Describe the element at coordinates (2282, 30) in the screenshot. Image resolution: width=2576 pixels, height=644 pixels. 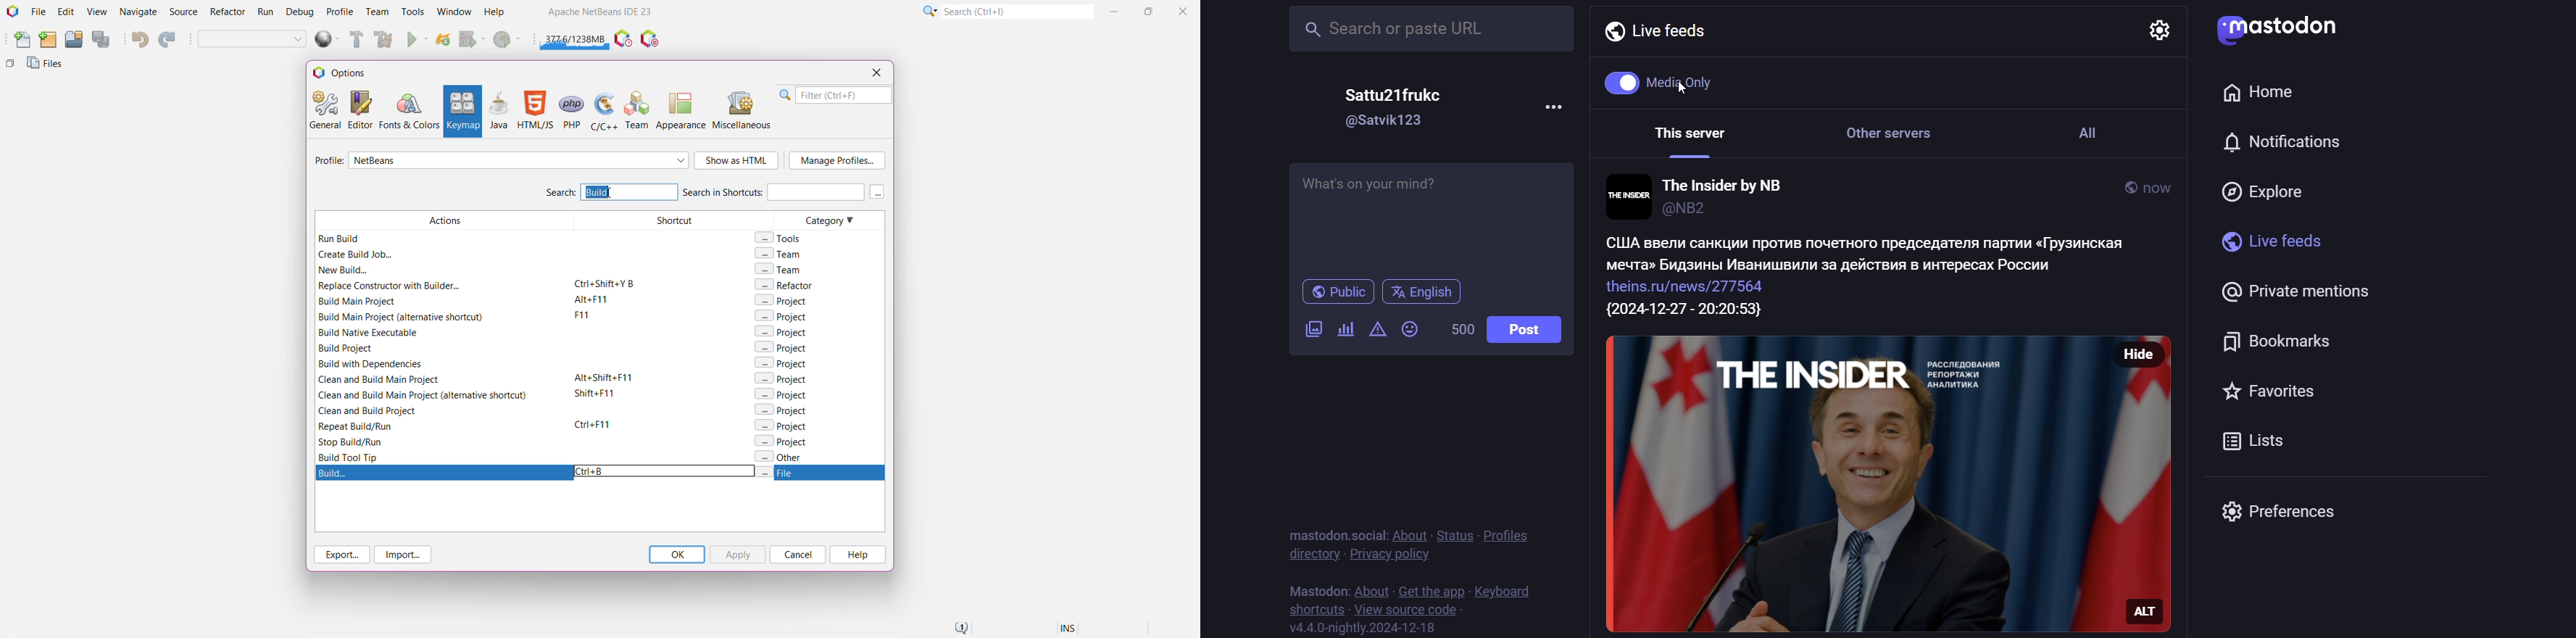
I see `mastodon` at that location.